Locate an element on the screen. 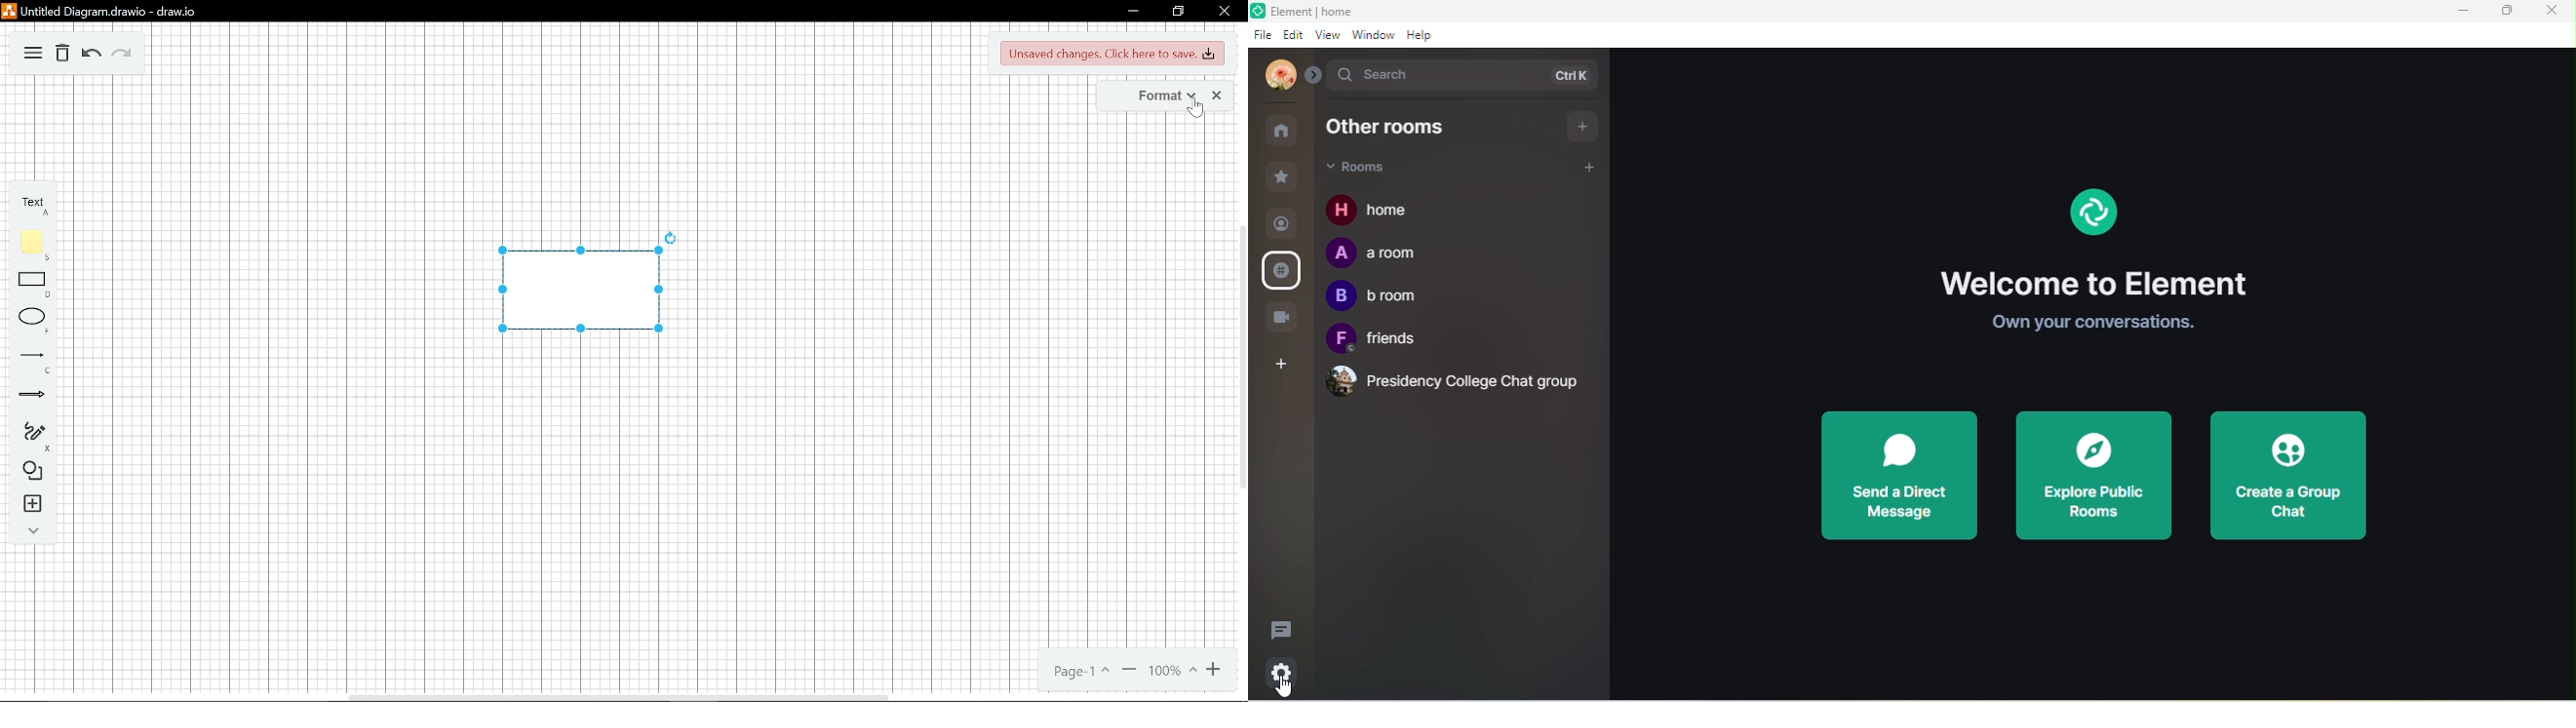 The width and height of the screenshot is (2576, 728). public room is located at coordinates (1282, 269).